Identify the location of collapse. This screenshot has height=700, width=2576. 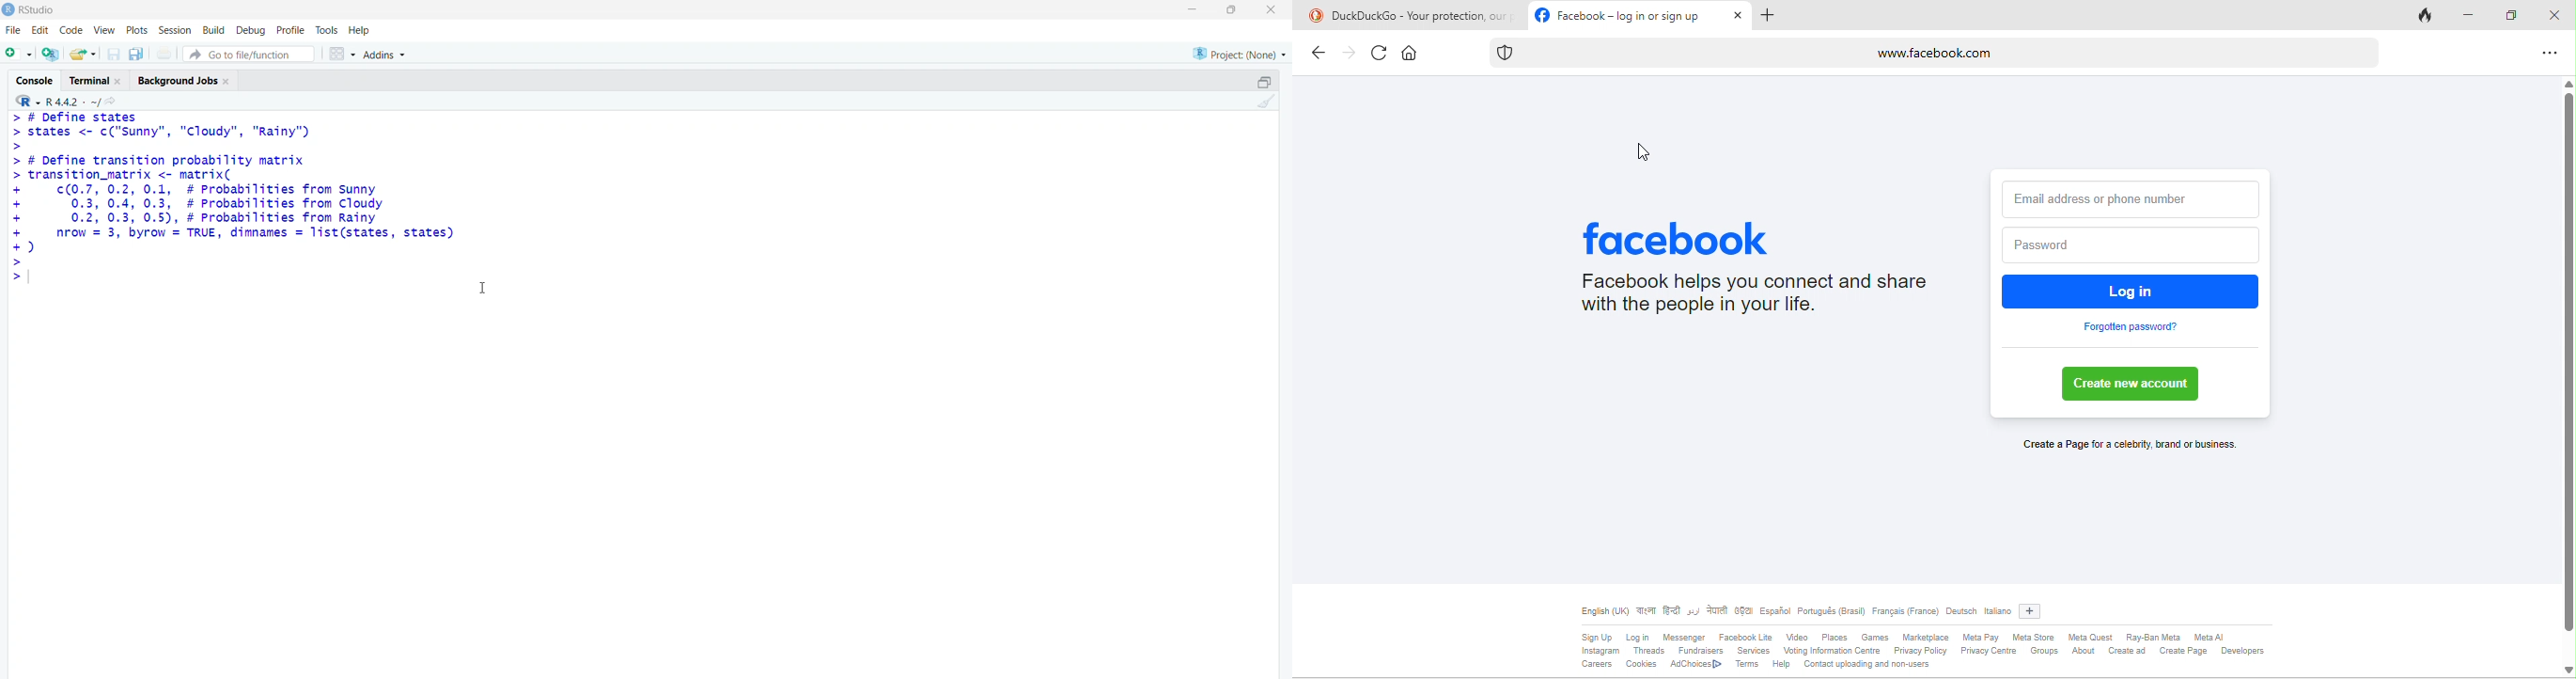
(1264, 82).